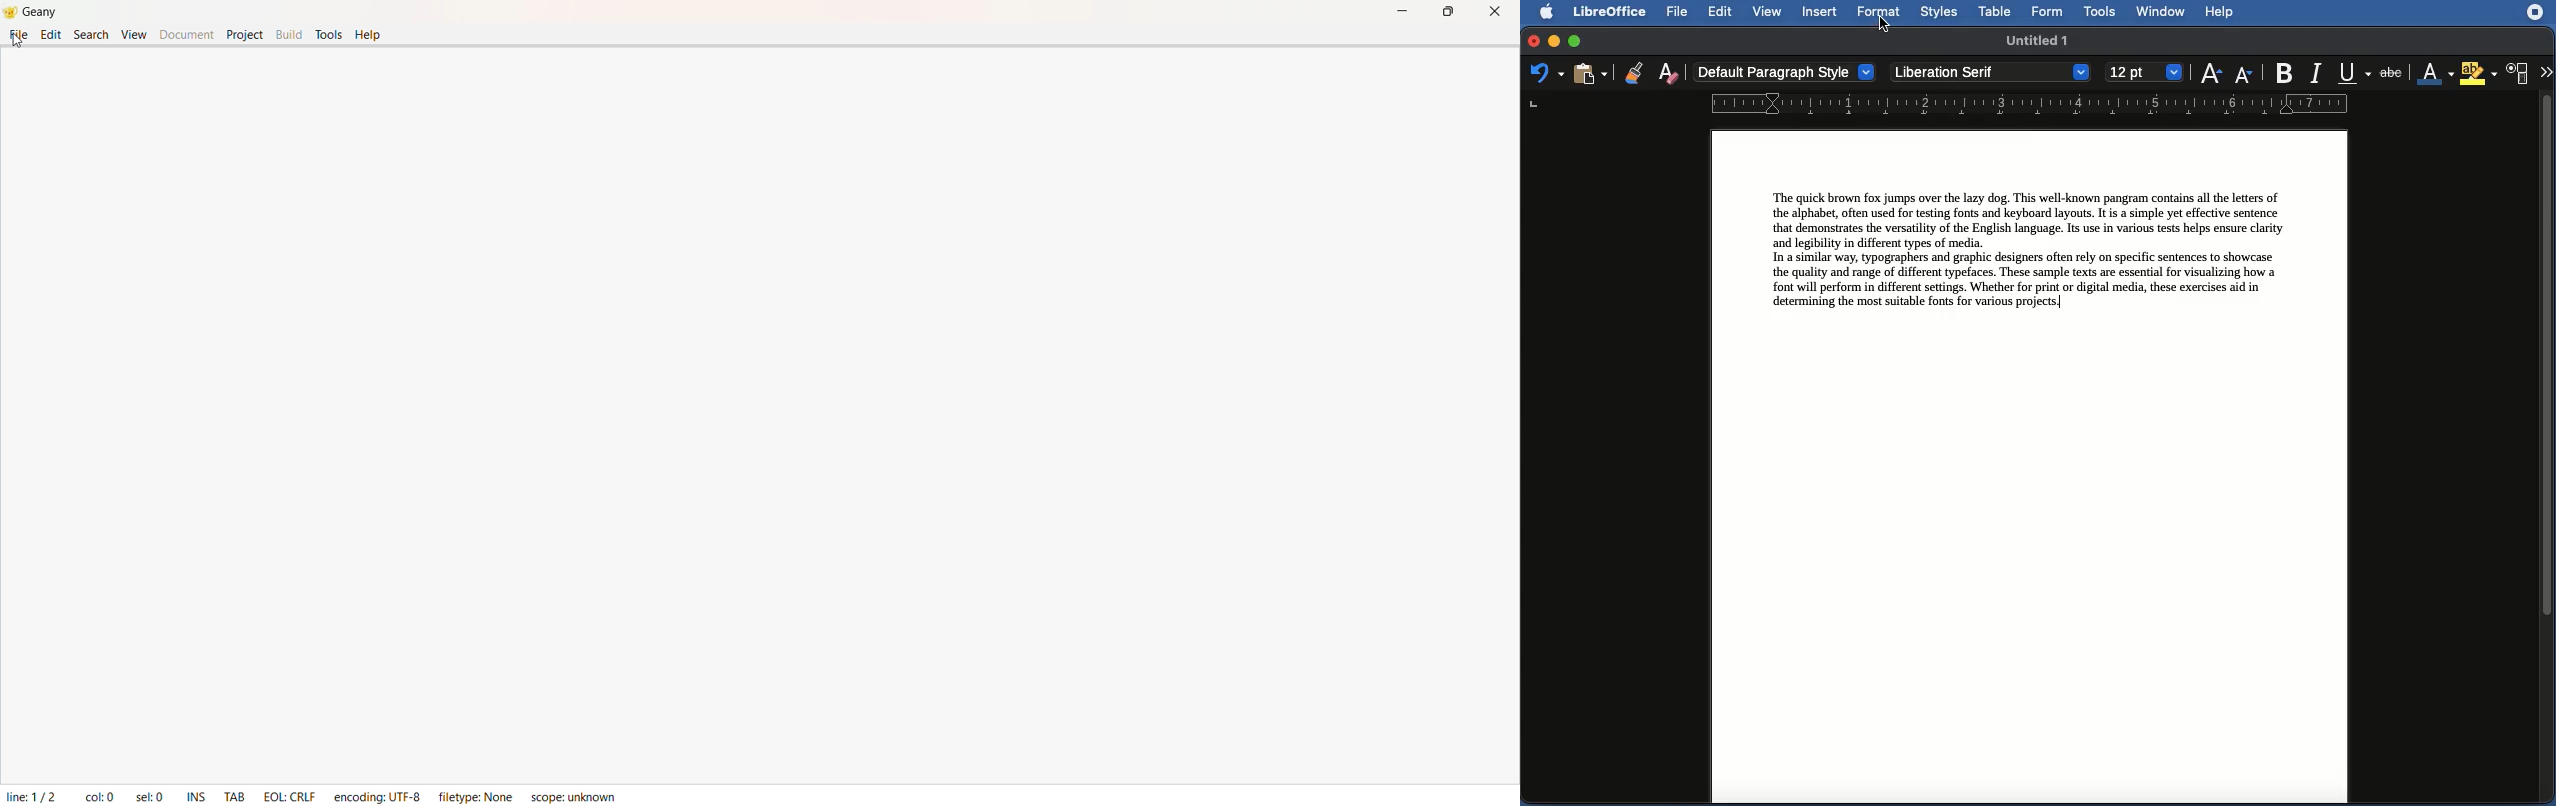 The image size is (2576, 812). What do you see at coordinates (10, 13) in the screenshot?
I see `Logo` at bounding box center [10, 13].